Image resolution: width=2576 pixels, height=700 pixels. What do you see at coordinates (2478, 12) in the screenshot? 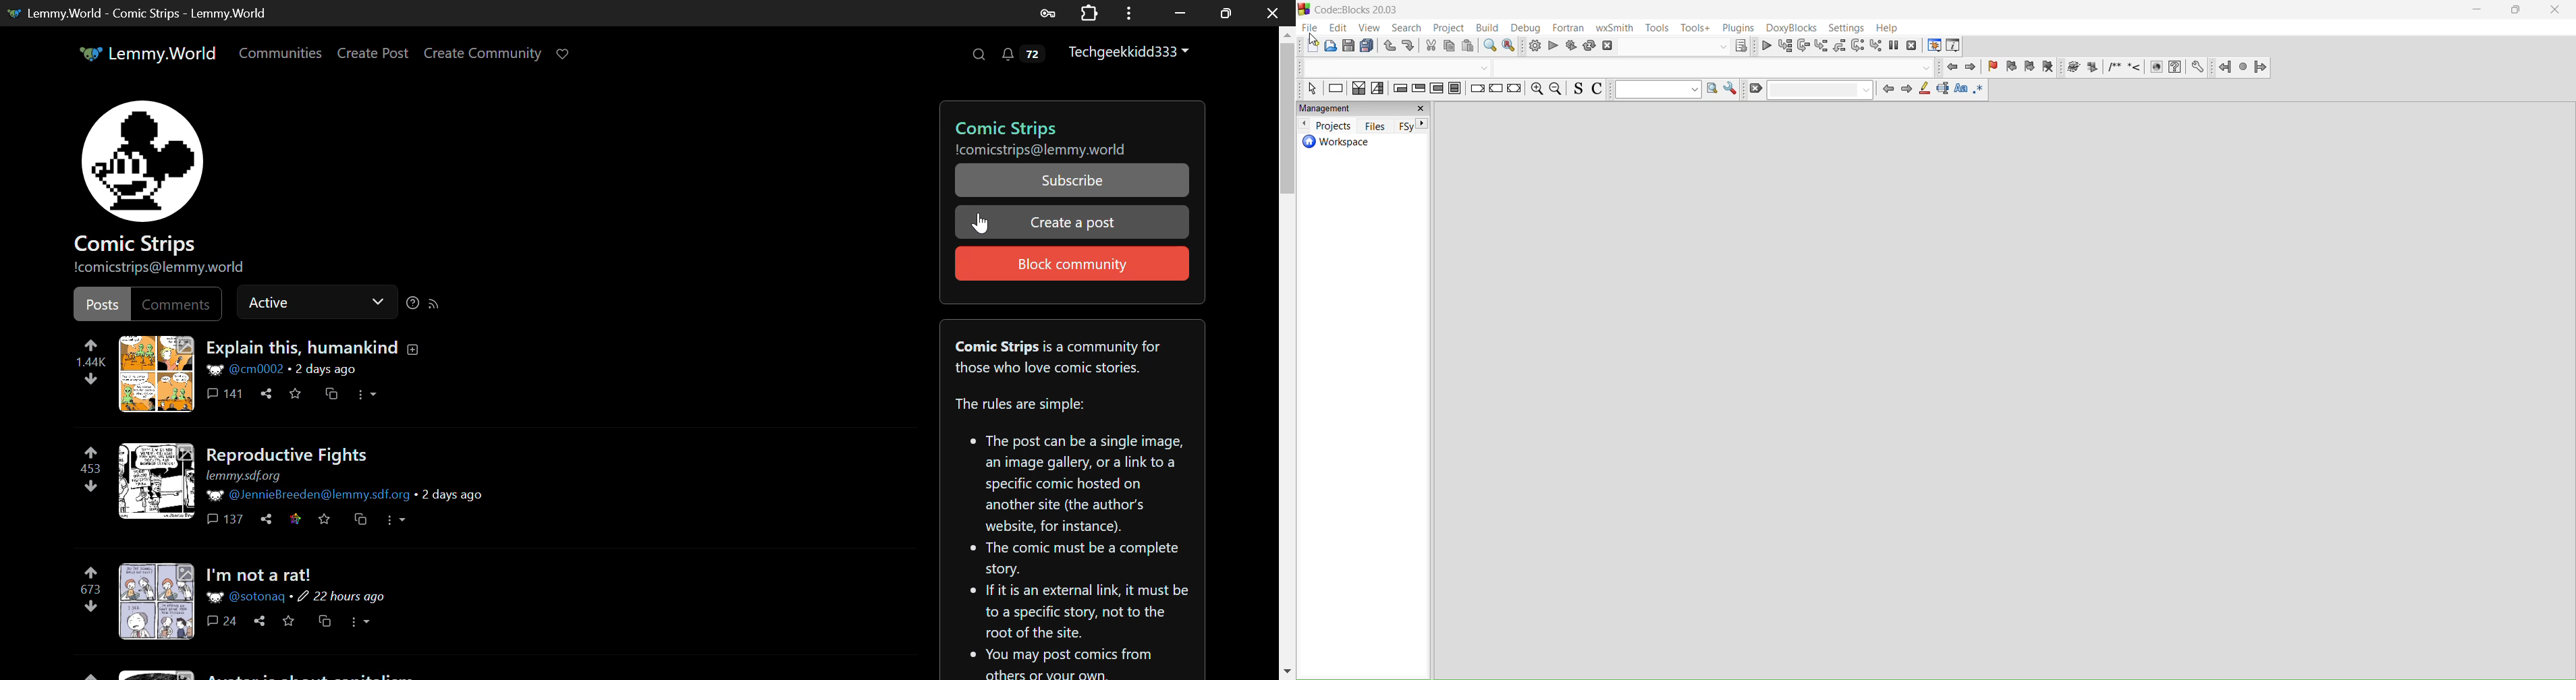
I see `minimize` at bounding box center [2478, 12].